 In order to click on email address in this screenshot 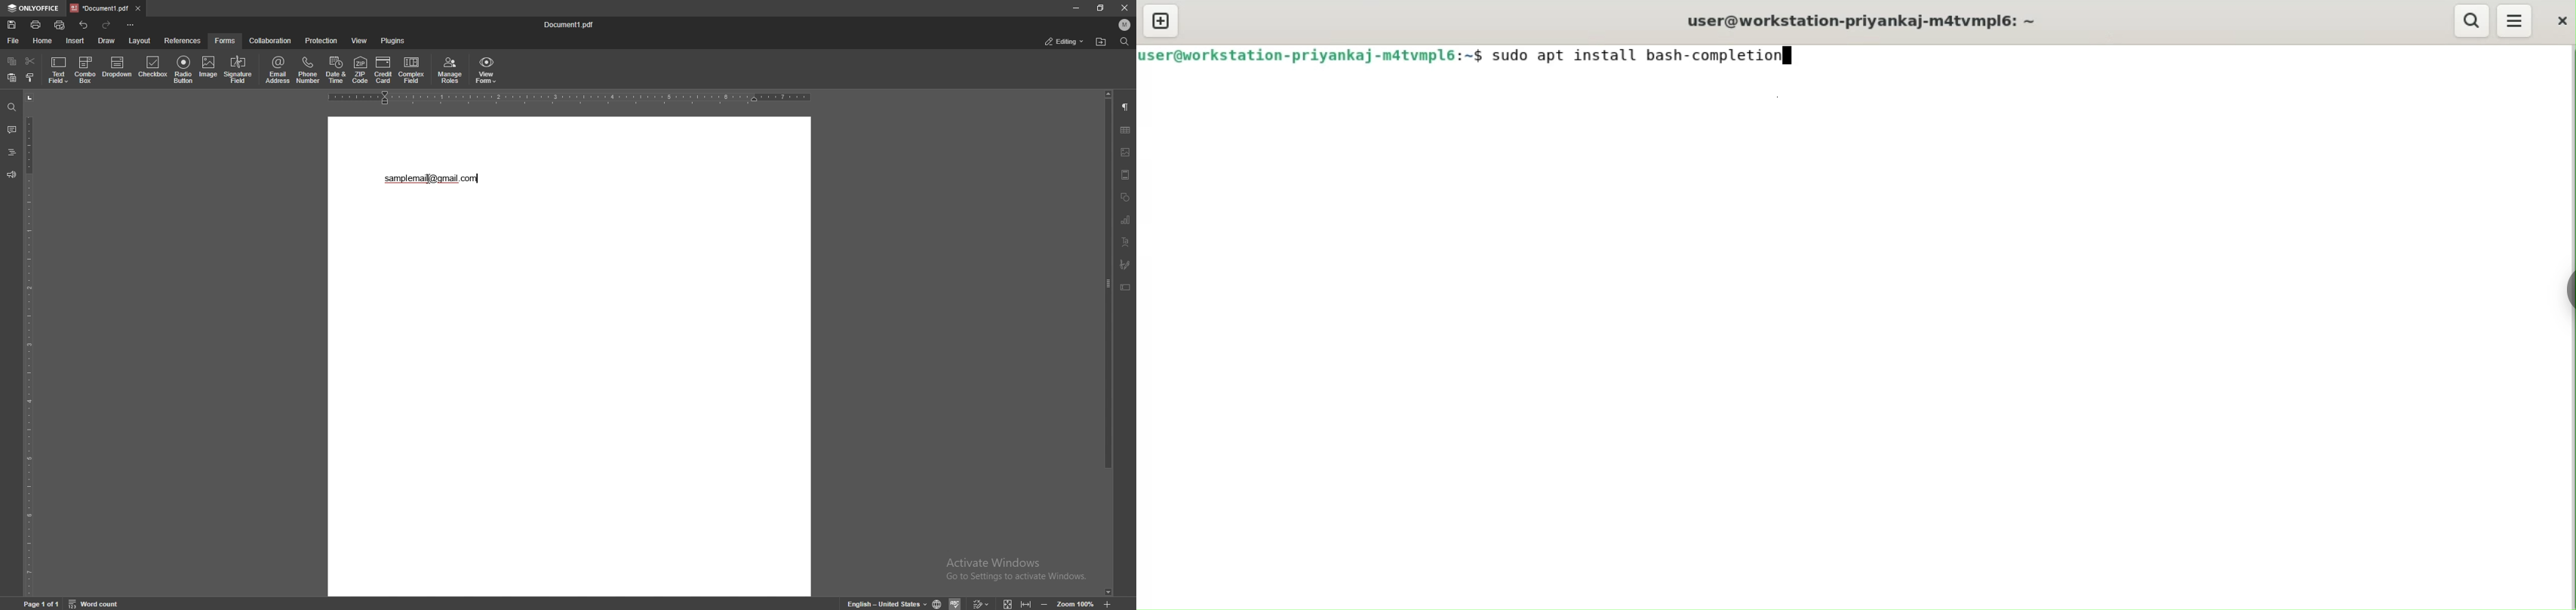, I will do `click(279, 69)`.